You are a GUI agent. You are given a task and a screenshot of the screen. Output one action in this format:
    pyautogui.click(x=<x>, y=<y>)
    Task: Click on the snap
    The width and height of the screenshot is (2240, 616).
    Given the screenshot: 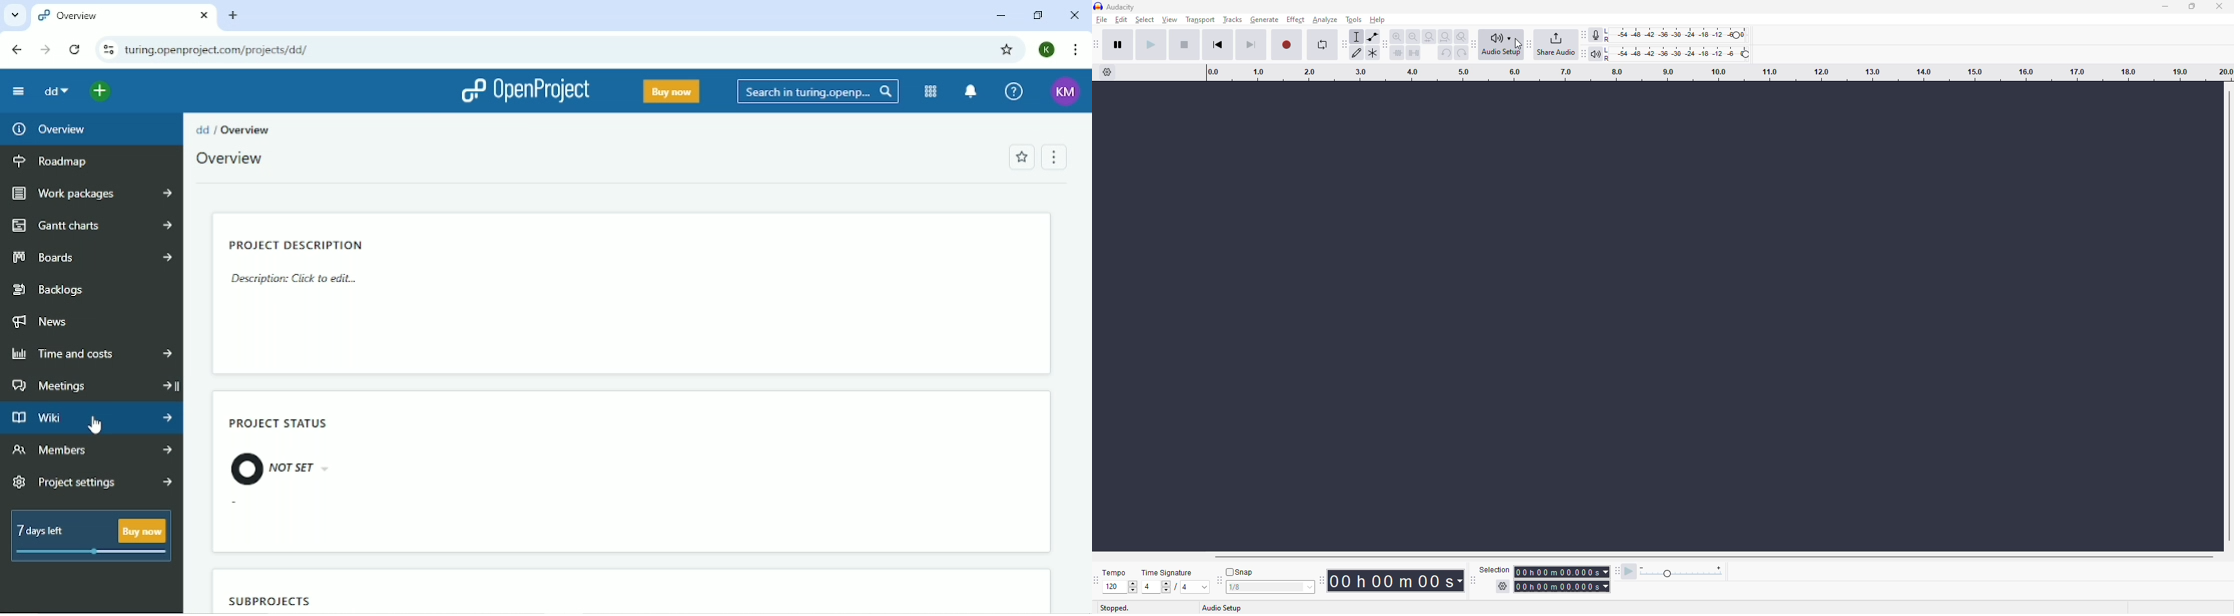 What is the action you would take?
    pyautogui.click(x=1241, y=574)
    